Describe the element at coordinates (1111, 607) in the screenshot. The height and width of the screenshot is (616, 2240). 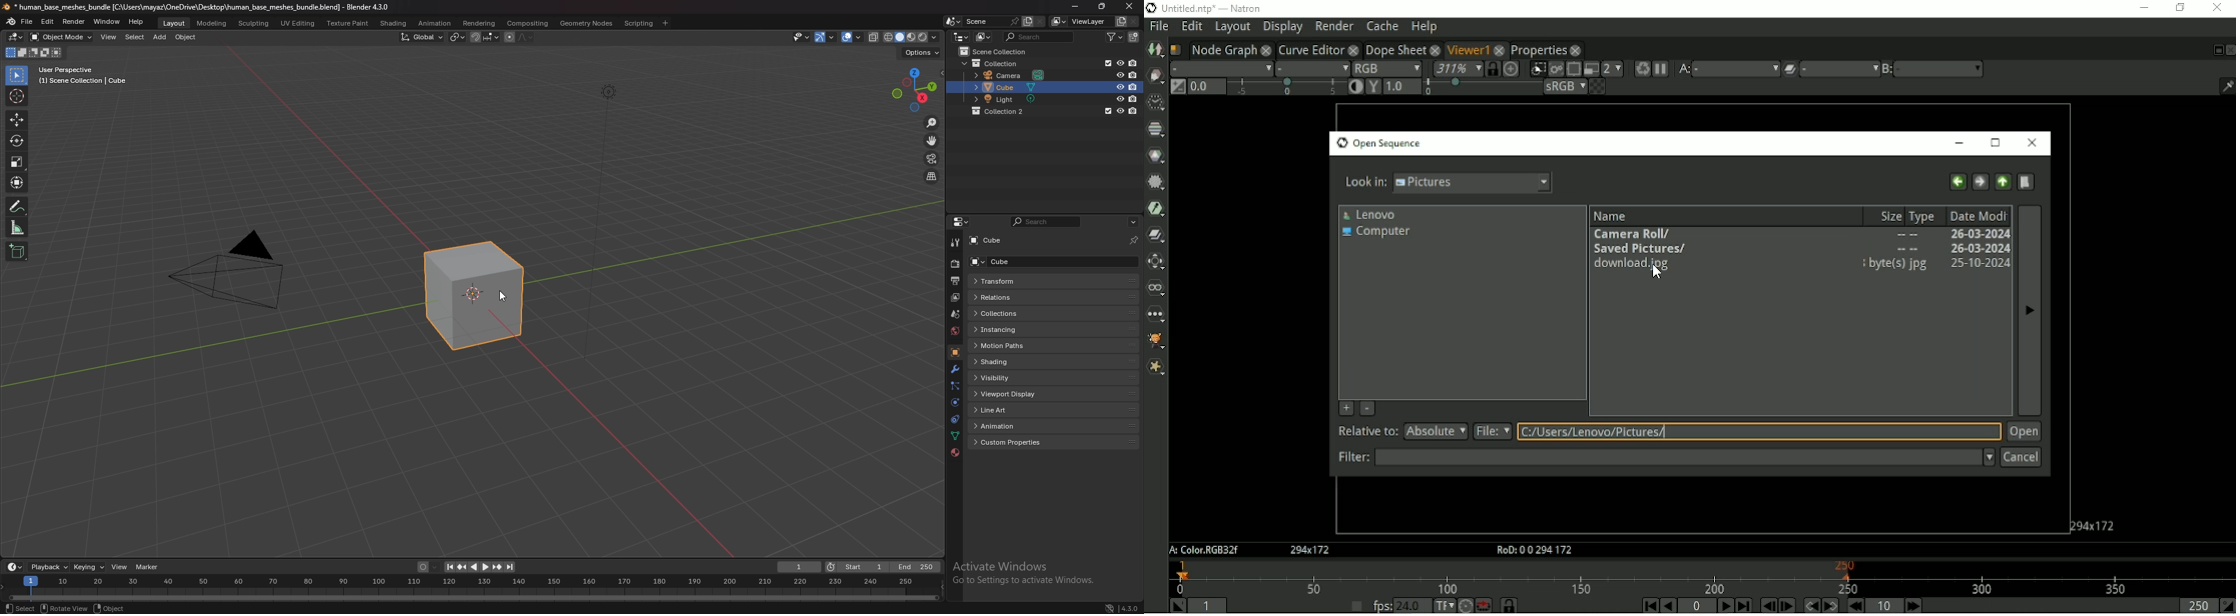
I see `network` at that location.